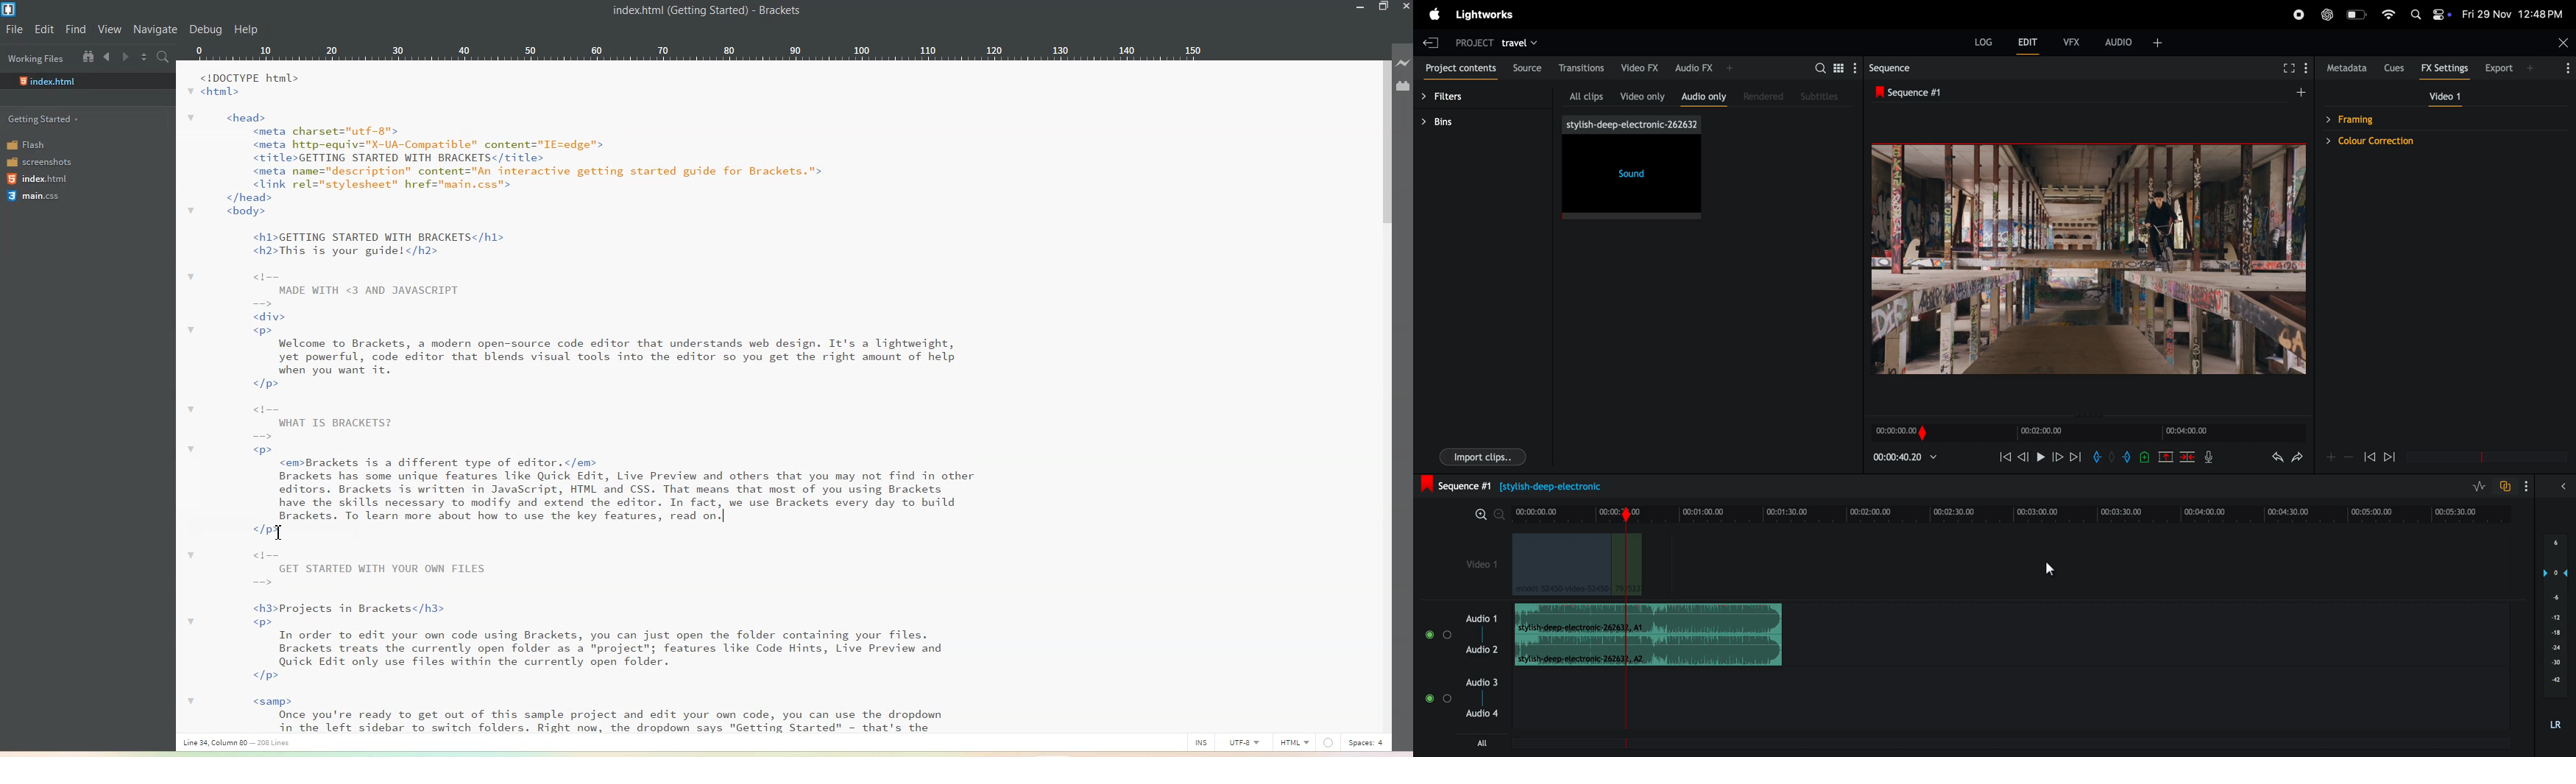  What do you see at coordinates (1404, 61) in the screenshot?
I see `Live preview` at bounding box center [1404, 61].